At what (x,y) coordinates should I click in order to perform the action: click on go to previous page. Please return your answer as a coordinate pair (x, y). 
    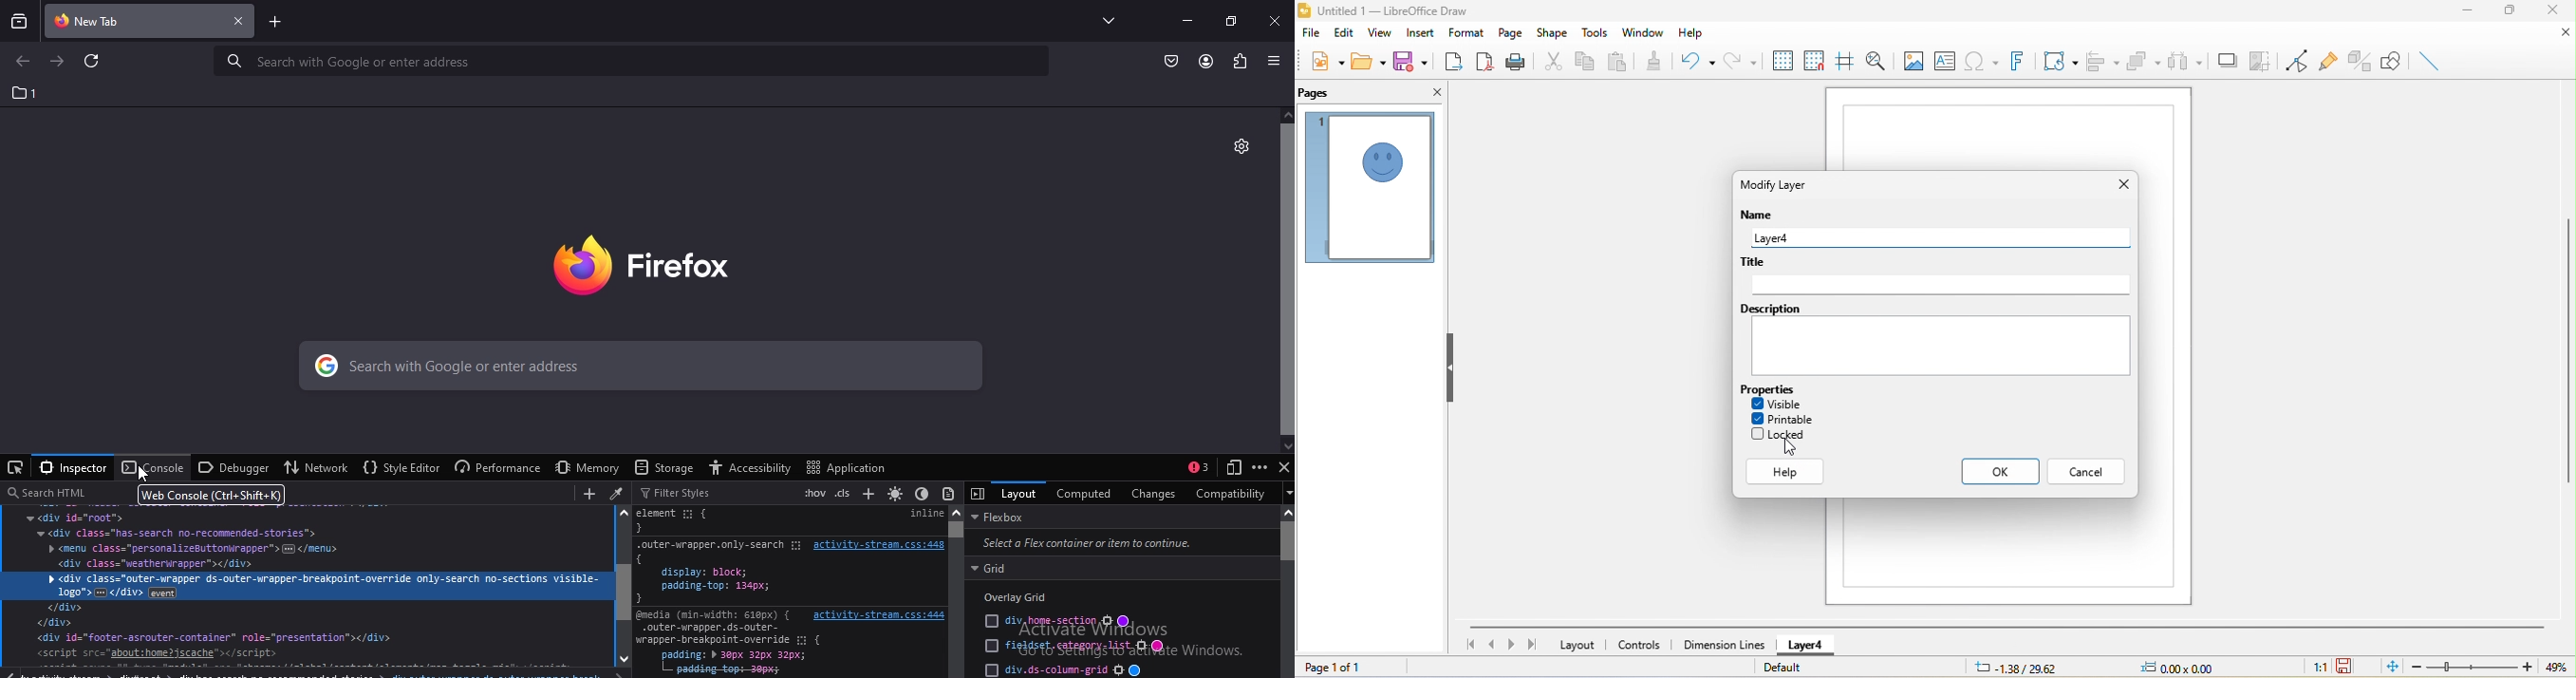
    Looking at the image, I should click on (20, 64).